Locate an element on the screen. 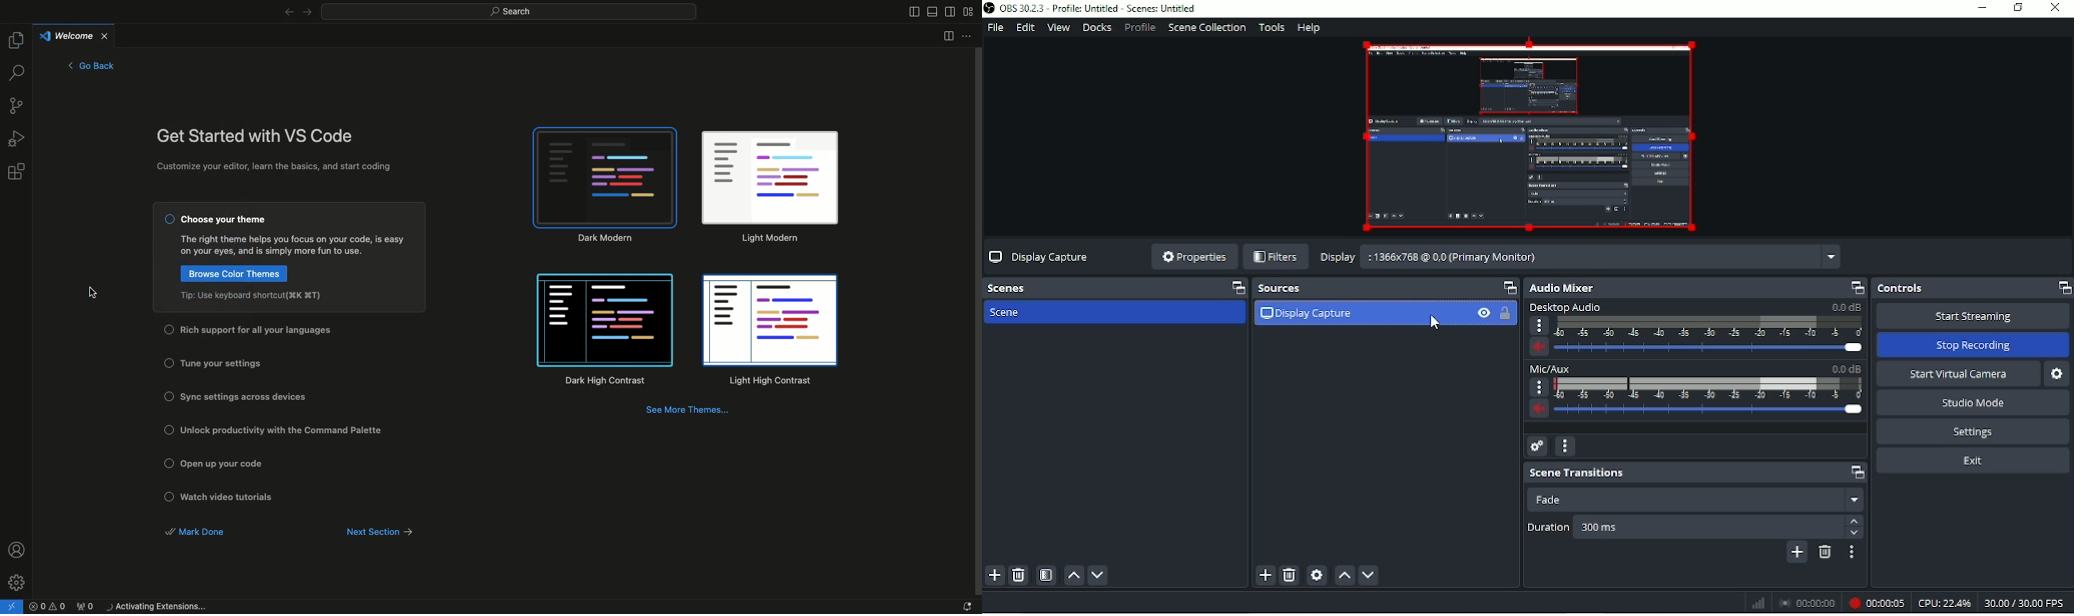 This screenshot has height=616, width=2100. Settings is located at coordinates (1972, 431).